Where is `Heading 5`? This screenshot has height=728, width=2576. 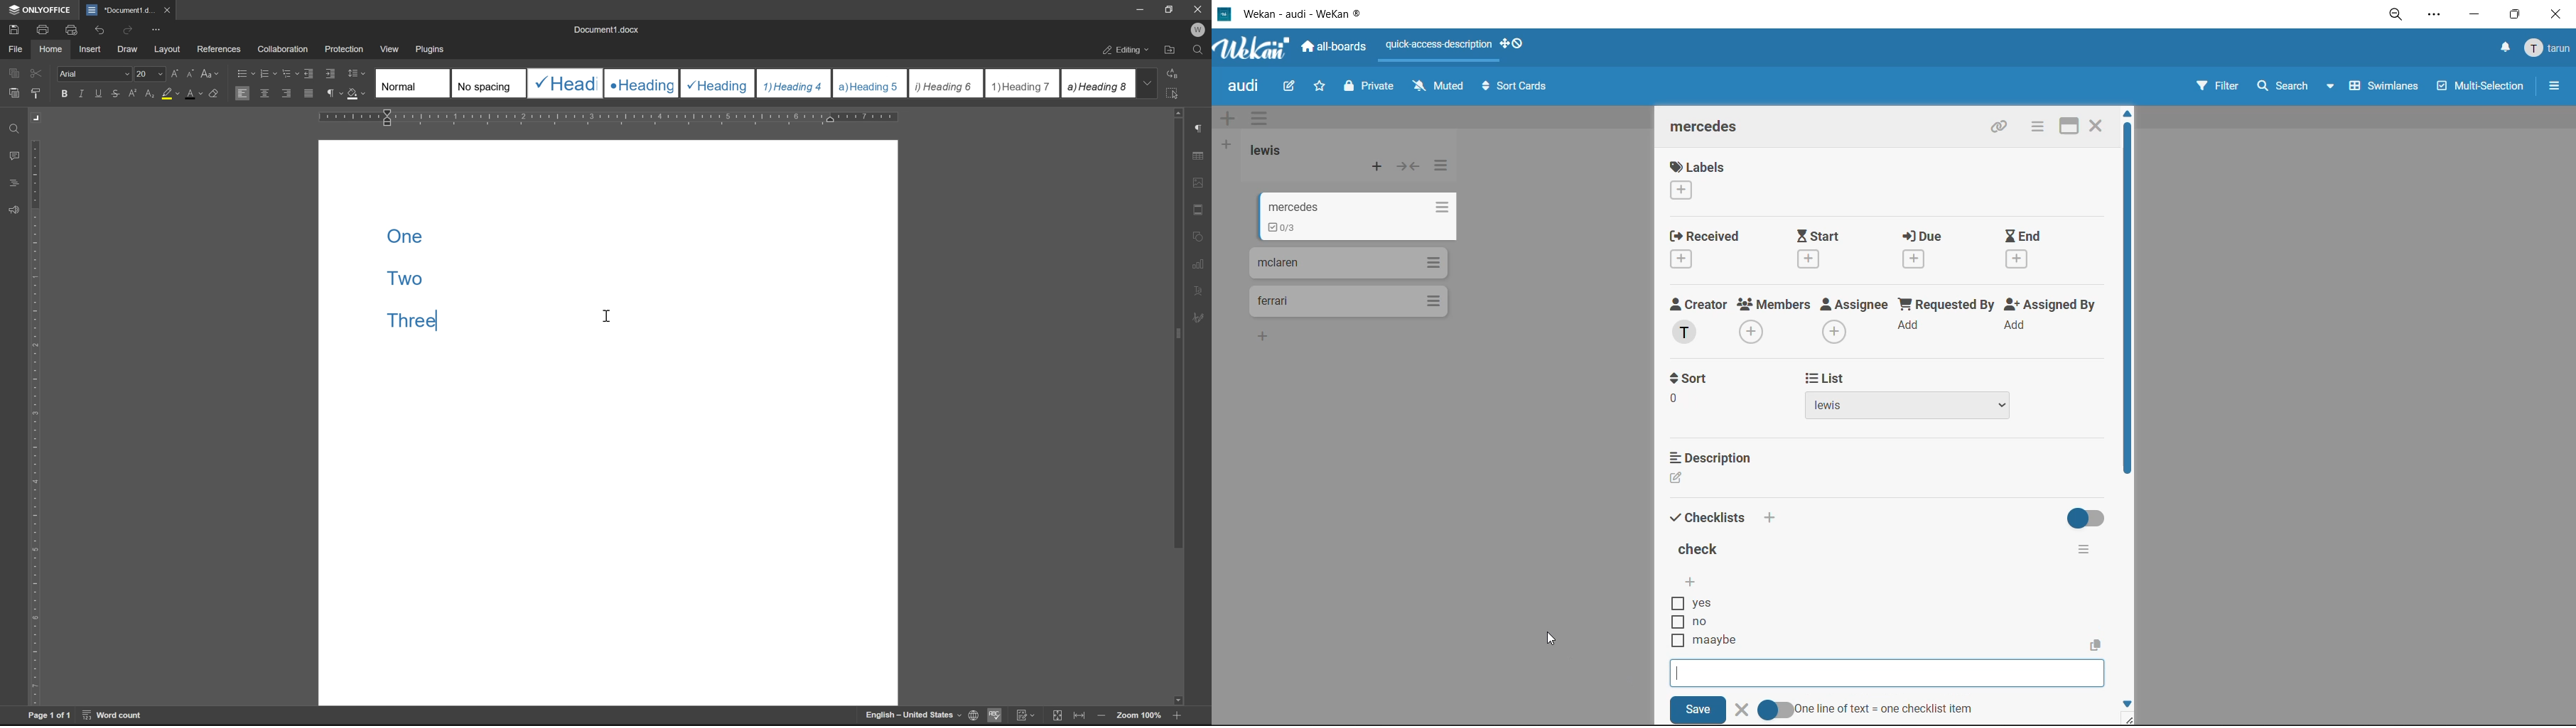
Heading 5 is located at coordinates (870, 83).